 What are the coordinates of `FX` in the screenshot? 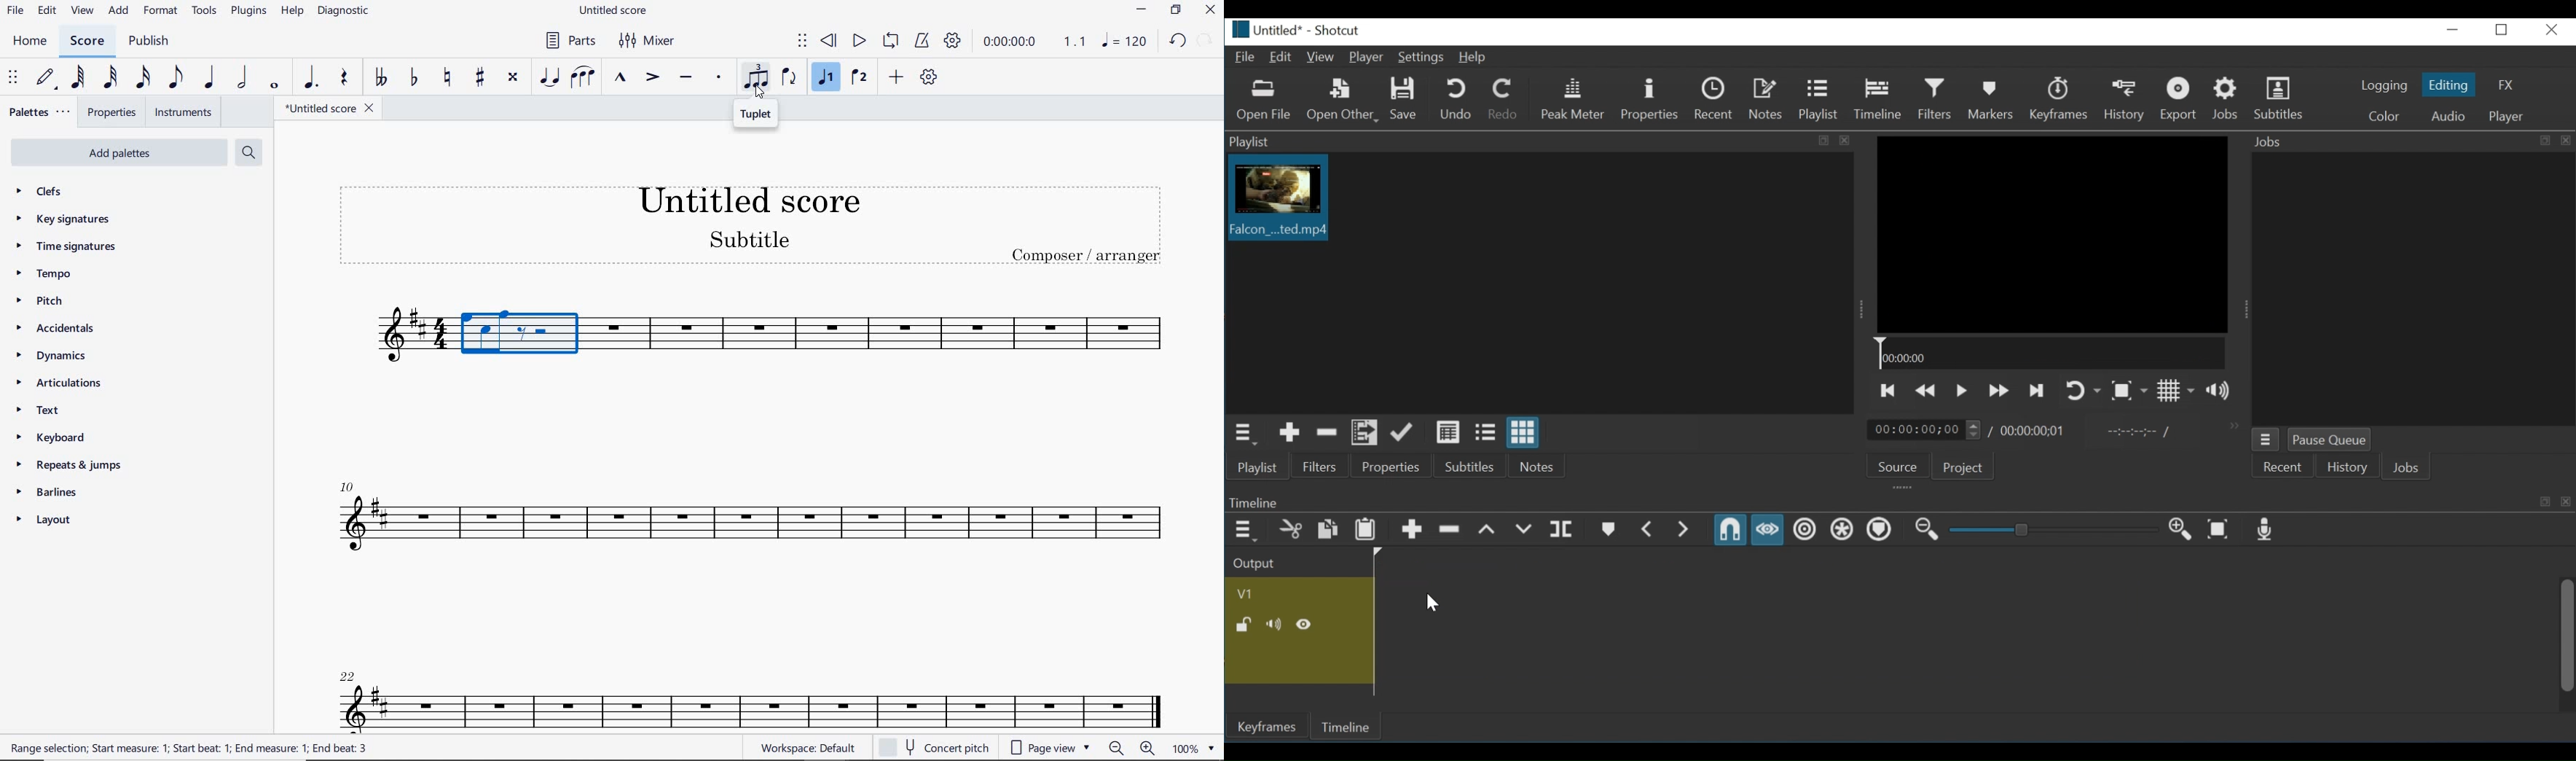 It's located at (2505, 85).